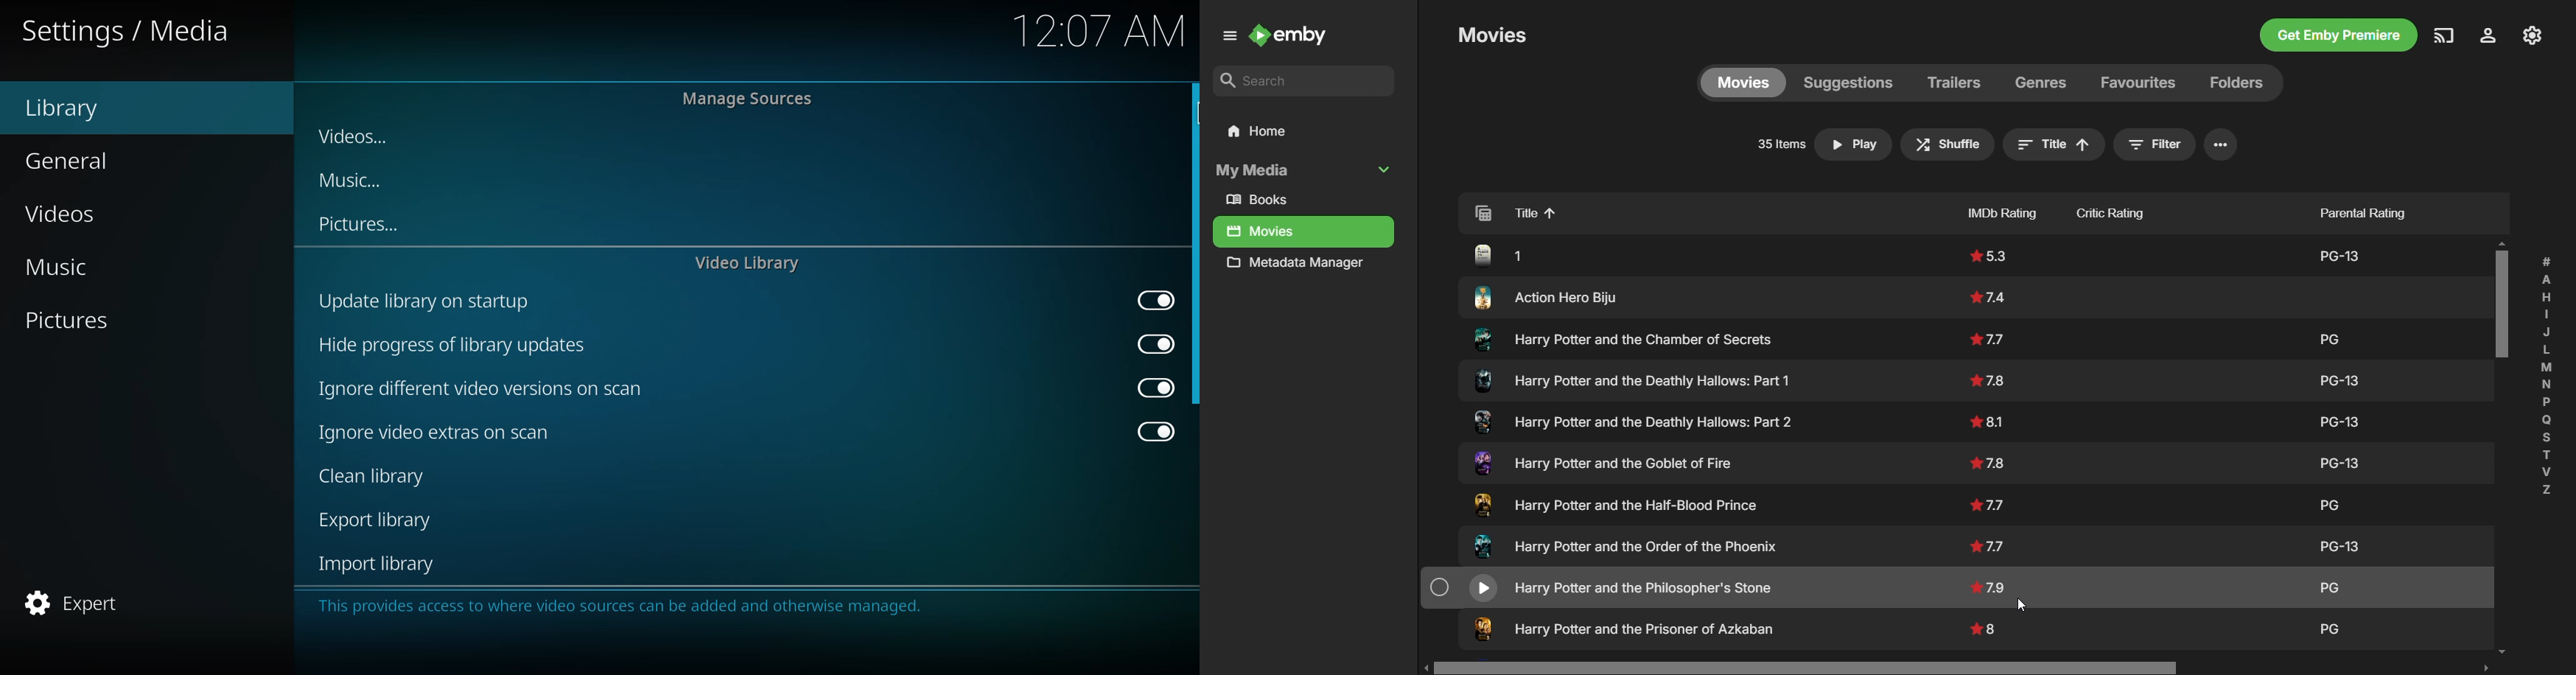 This screenshot has height=700, width=2576. I want to click on , so click(1989, 421).